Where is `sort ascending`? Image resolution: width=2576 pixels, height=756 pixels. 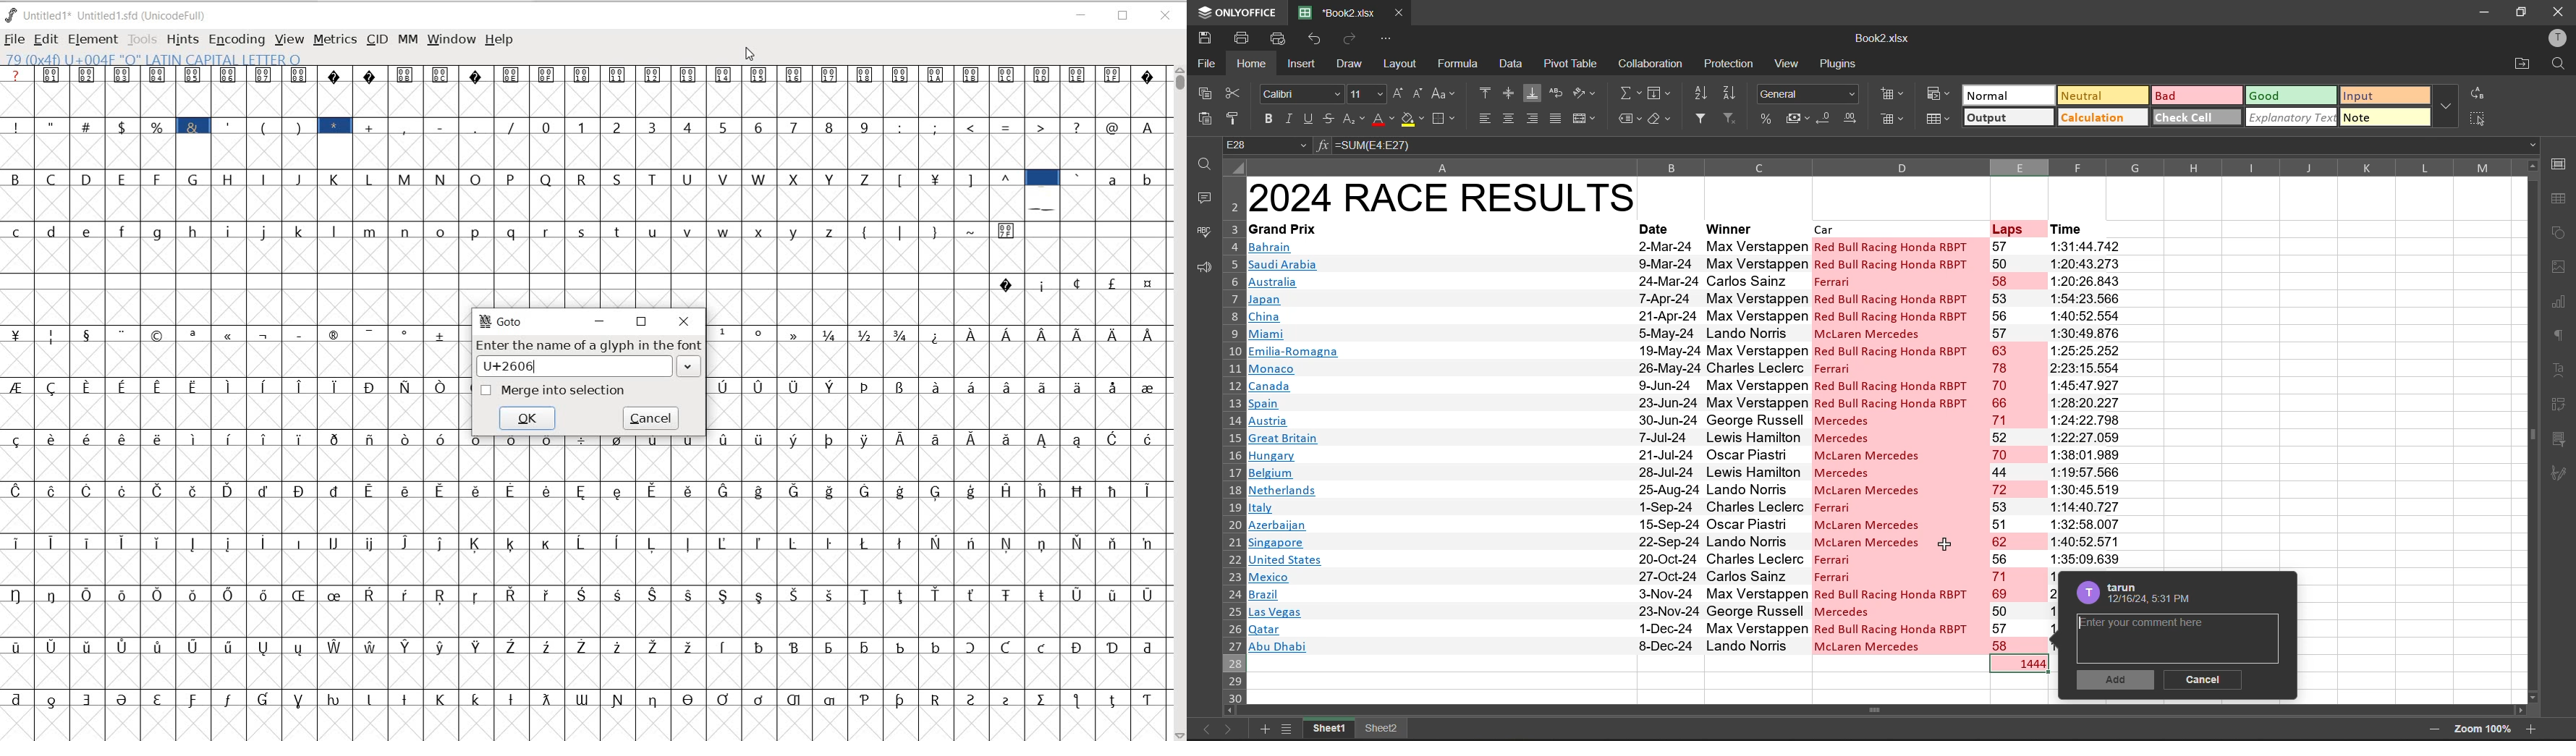
sort ascending is located at coordinates (1703, 93).